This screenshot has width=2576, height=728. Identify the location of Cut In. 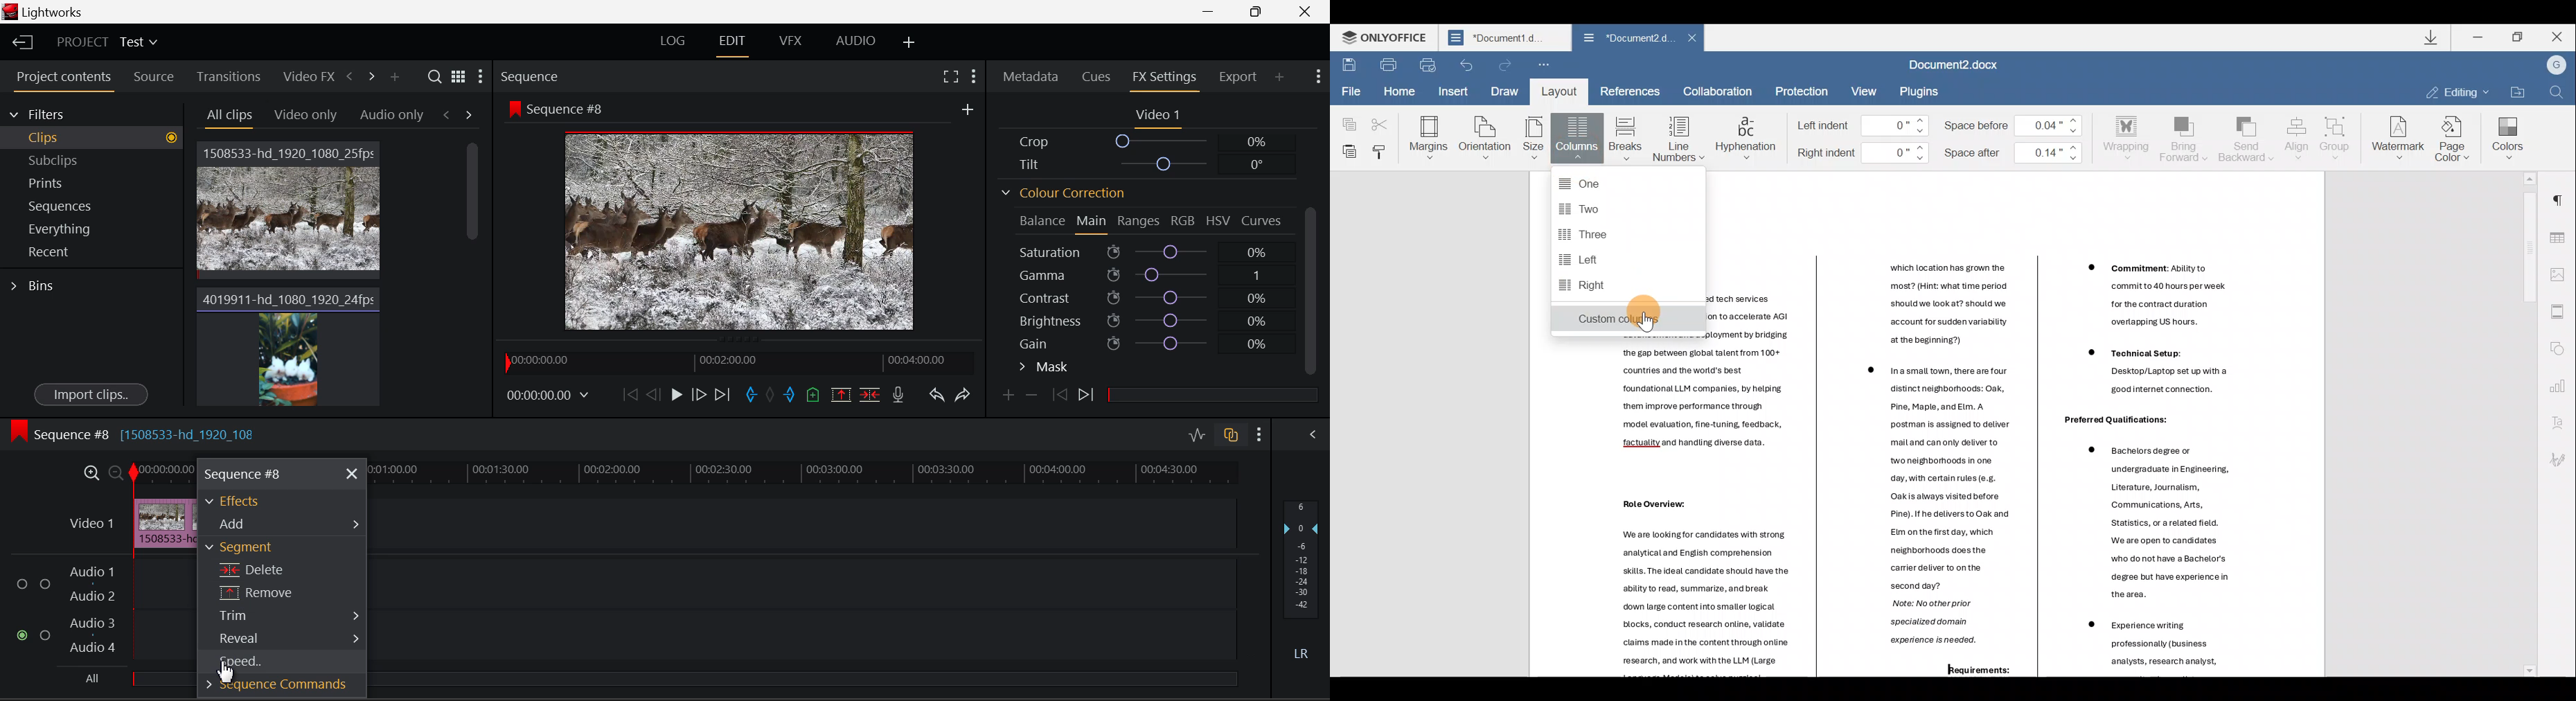
(749, 395).